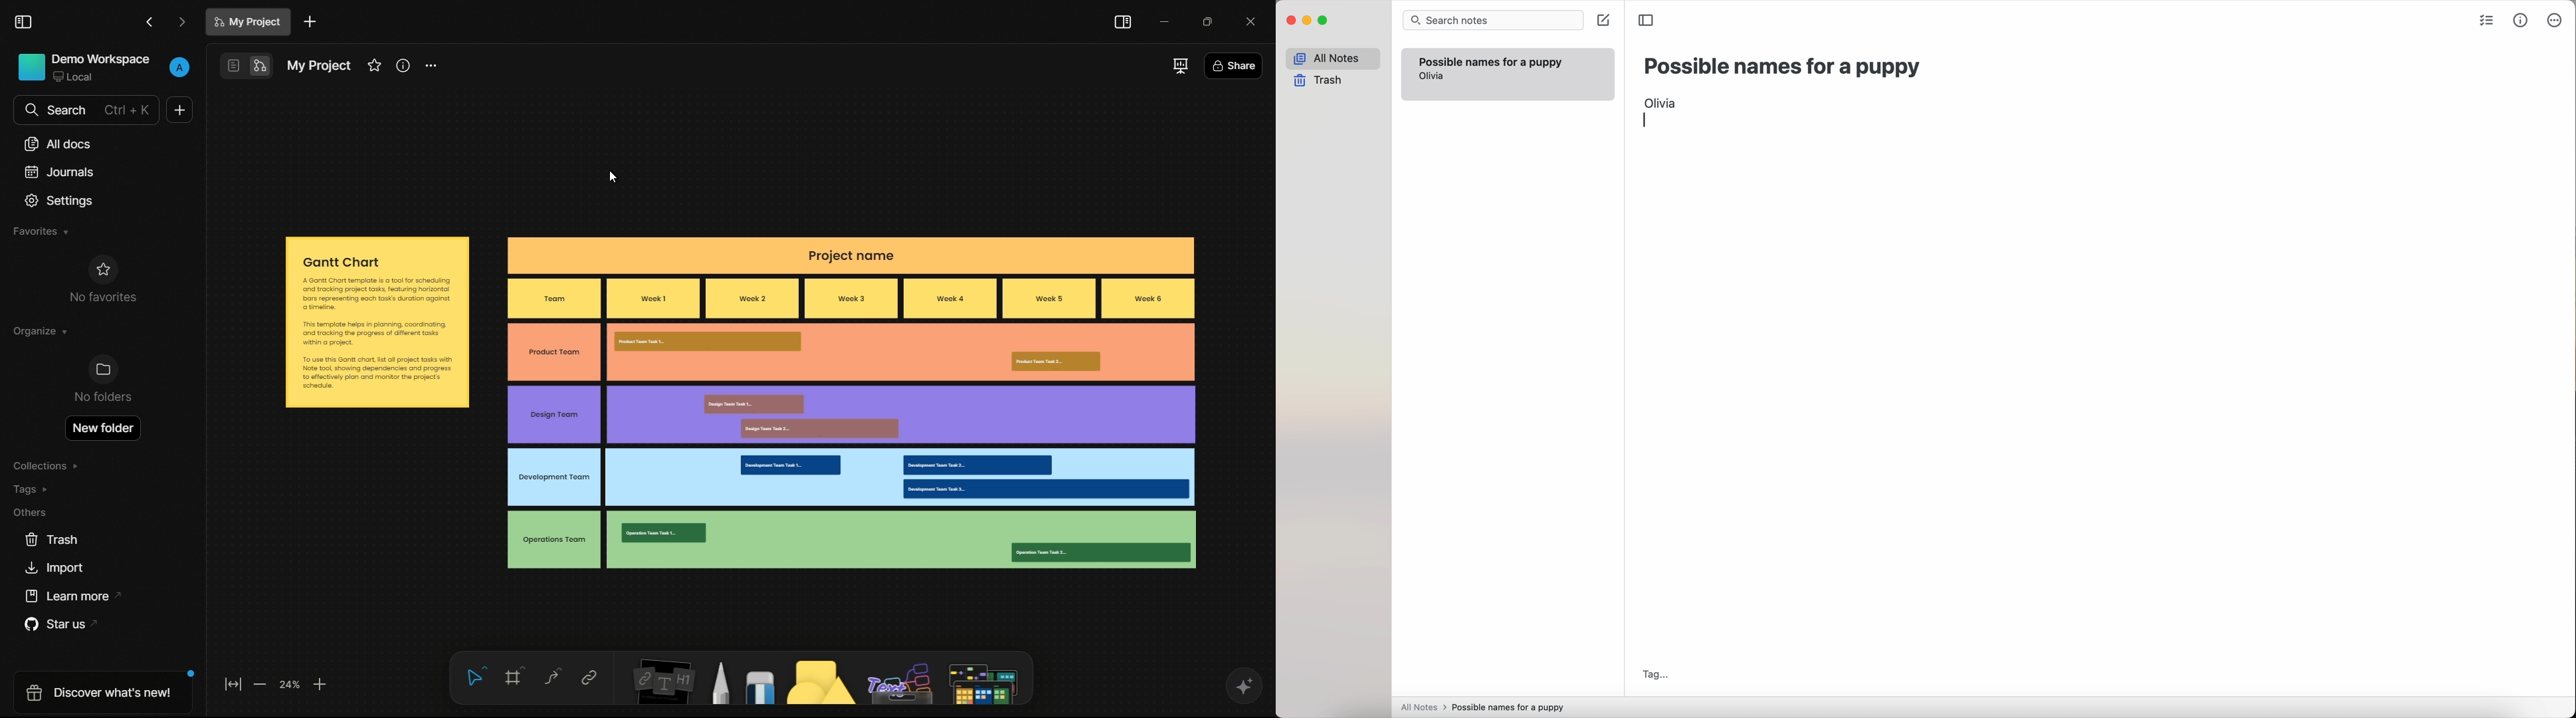 The image size is (2576, 728). Describe the element at coordinates (1493, 21) in the screenshot. I see `search bar` at that location.